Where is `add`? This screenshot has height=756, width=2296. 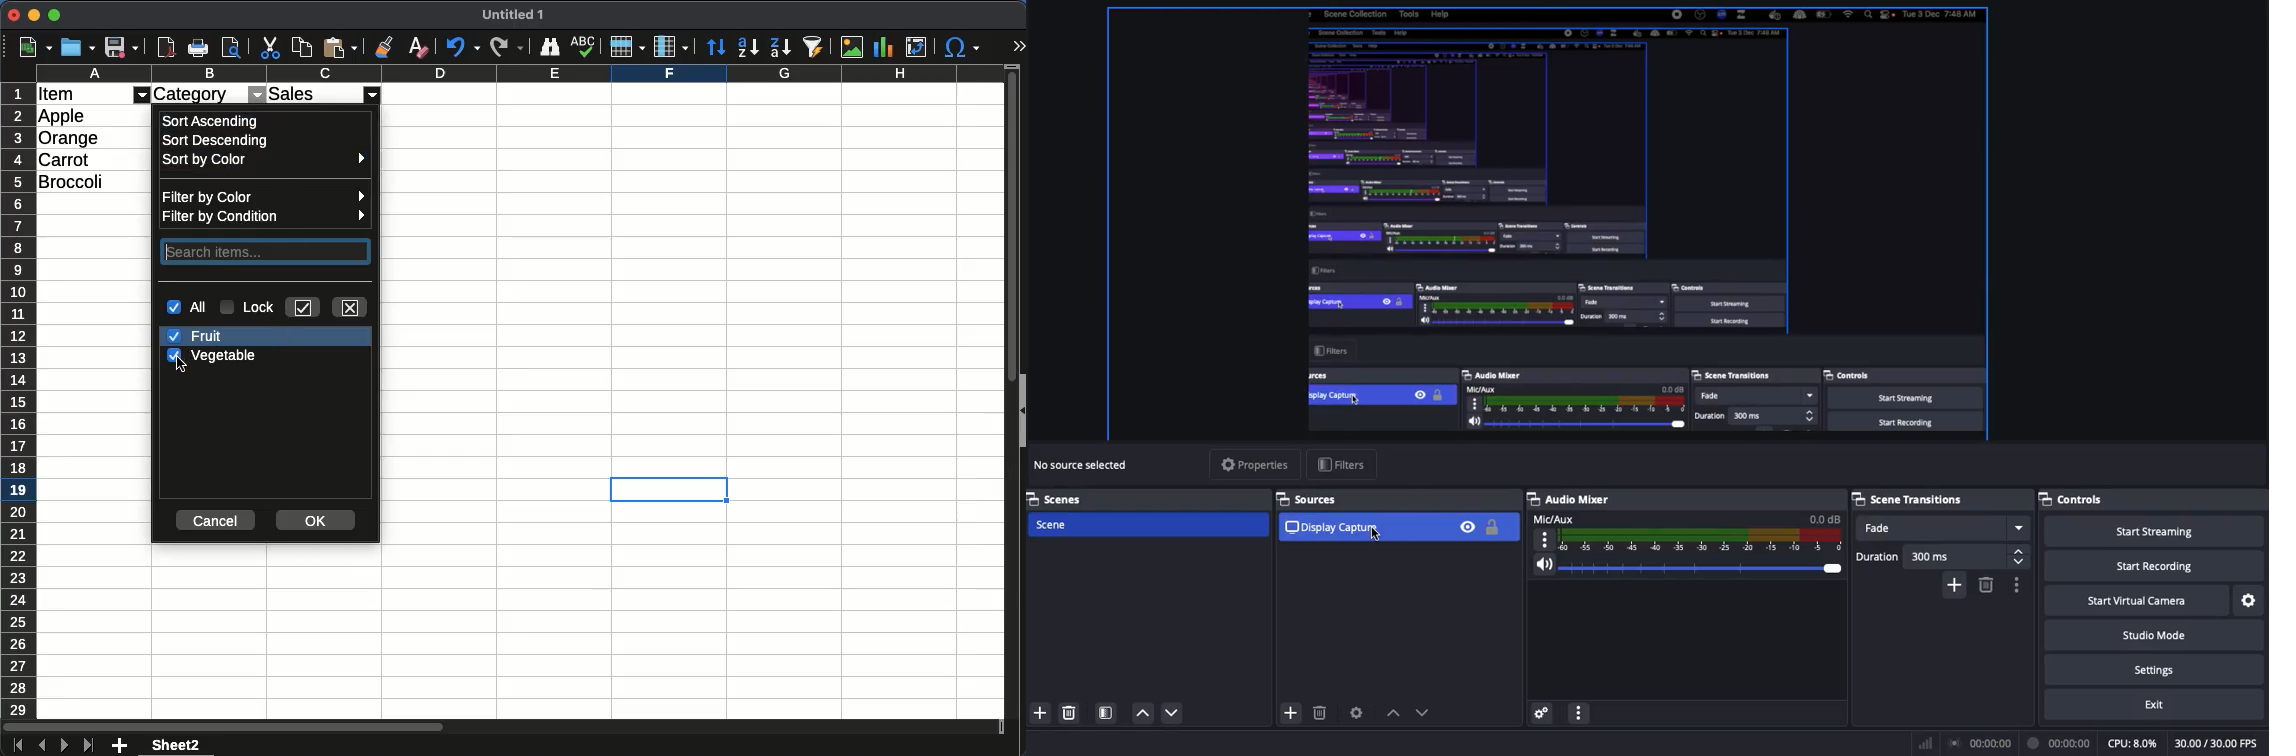 add is located at coordinates (1957, 589).